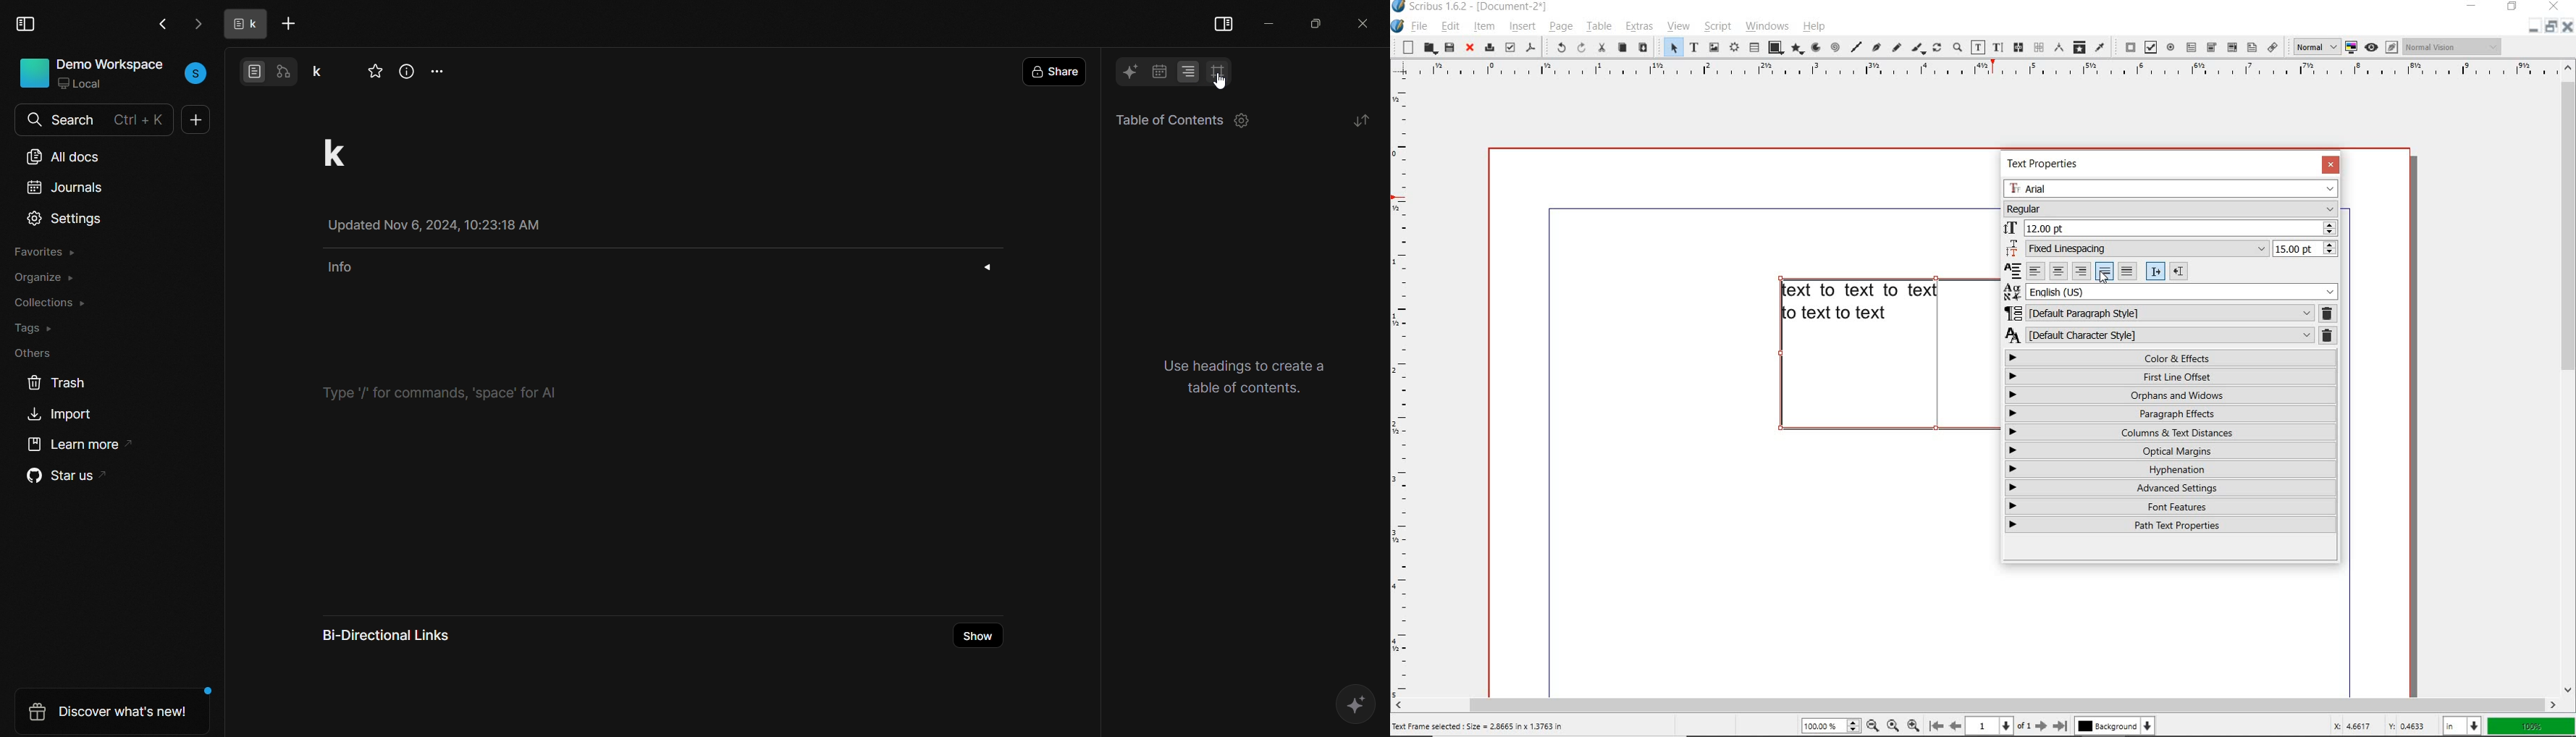  Describe the element at coordinates (1486, 27) in the screenshot. I see `item` at that location.